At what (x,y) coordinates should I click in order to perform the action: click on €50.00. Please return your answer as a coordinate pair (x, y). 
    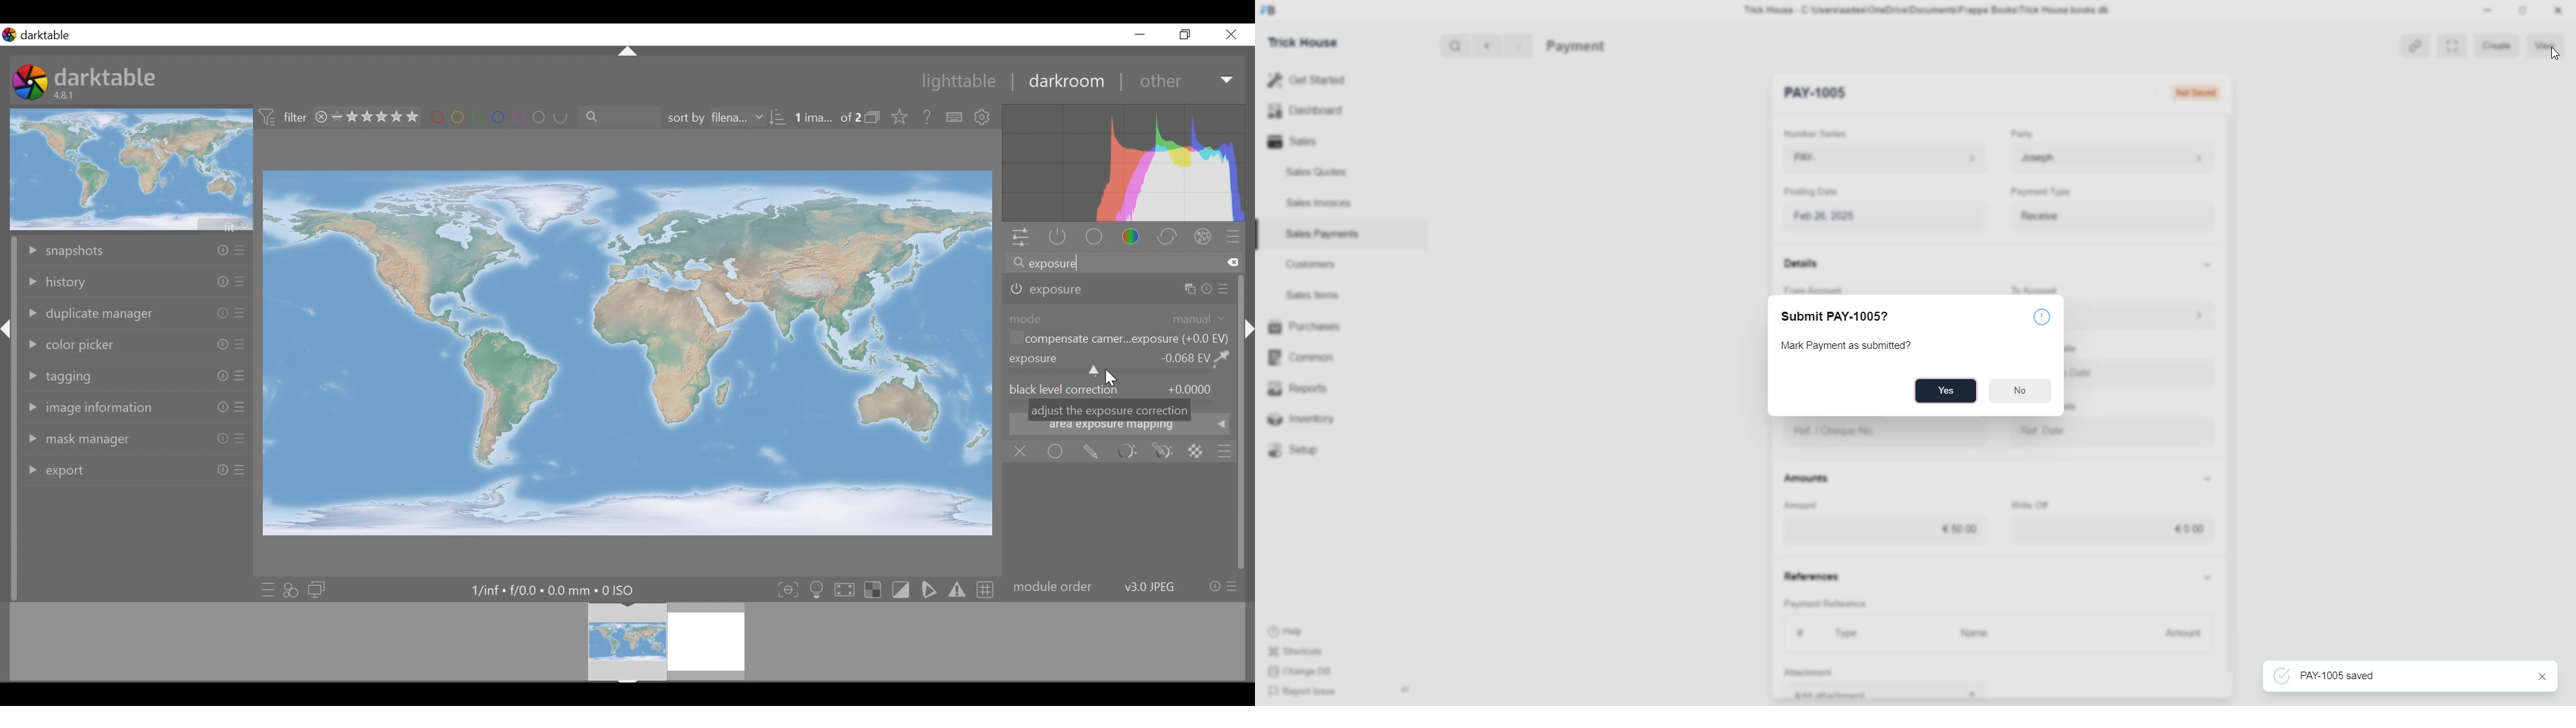
    Looking at the image, I should click on (1884, 531).